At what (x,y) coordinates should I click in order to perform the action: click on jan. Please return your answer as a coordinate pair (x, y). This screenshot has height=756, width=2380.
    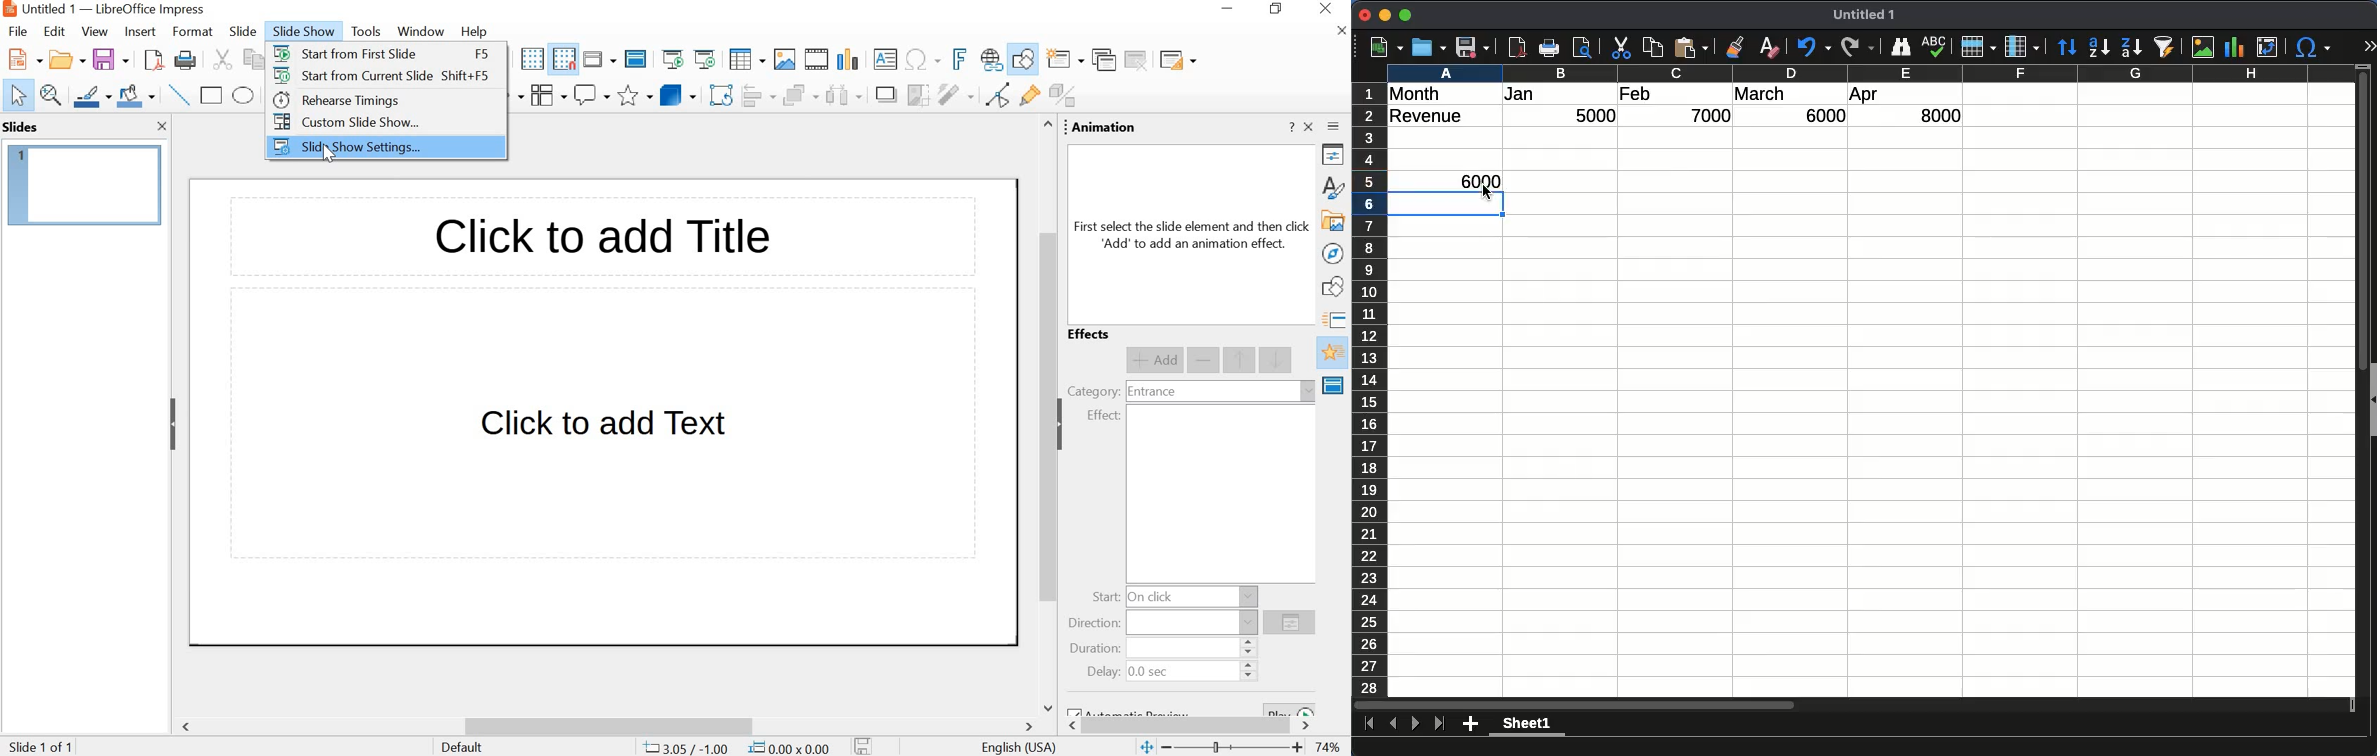
    Looking at the image, I should click on (1520, 94).